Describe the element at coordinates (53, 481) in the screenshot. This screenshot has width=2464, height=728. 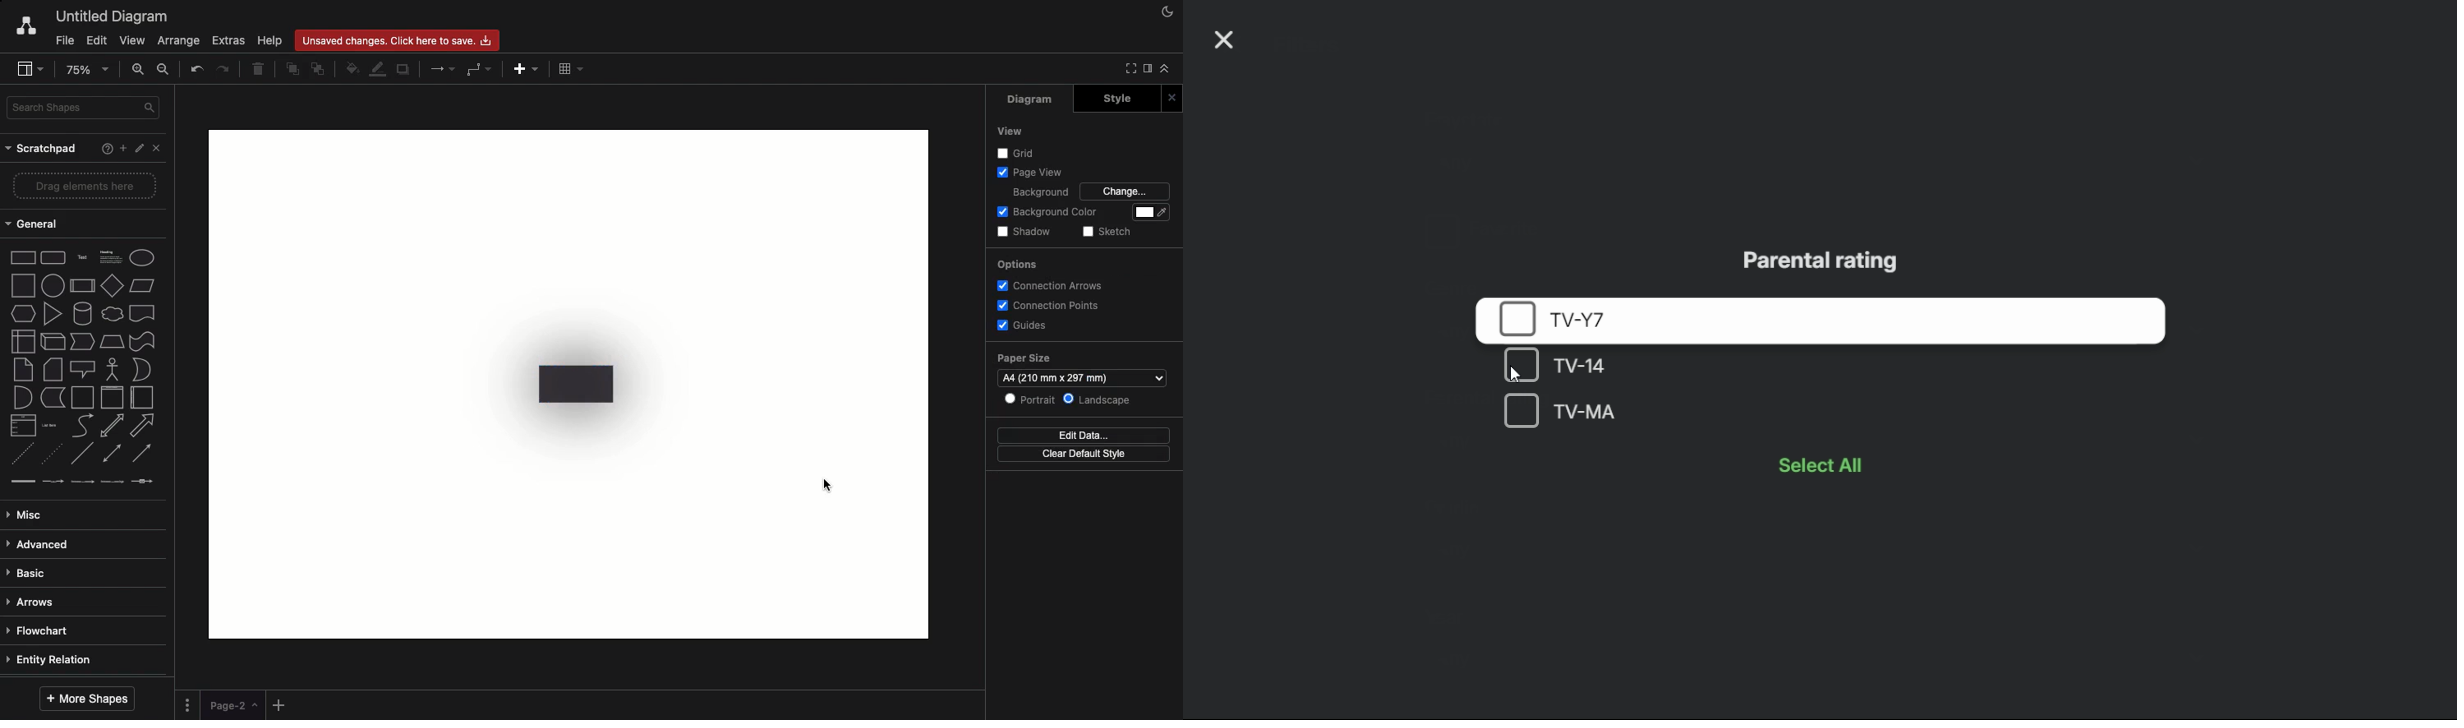
I see `connector with label` at that location.